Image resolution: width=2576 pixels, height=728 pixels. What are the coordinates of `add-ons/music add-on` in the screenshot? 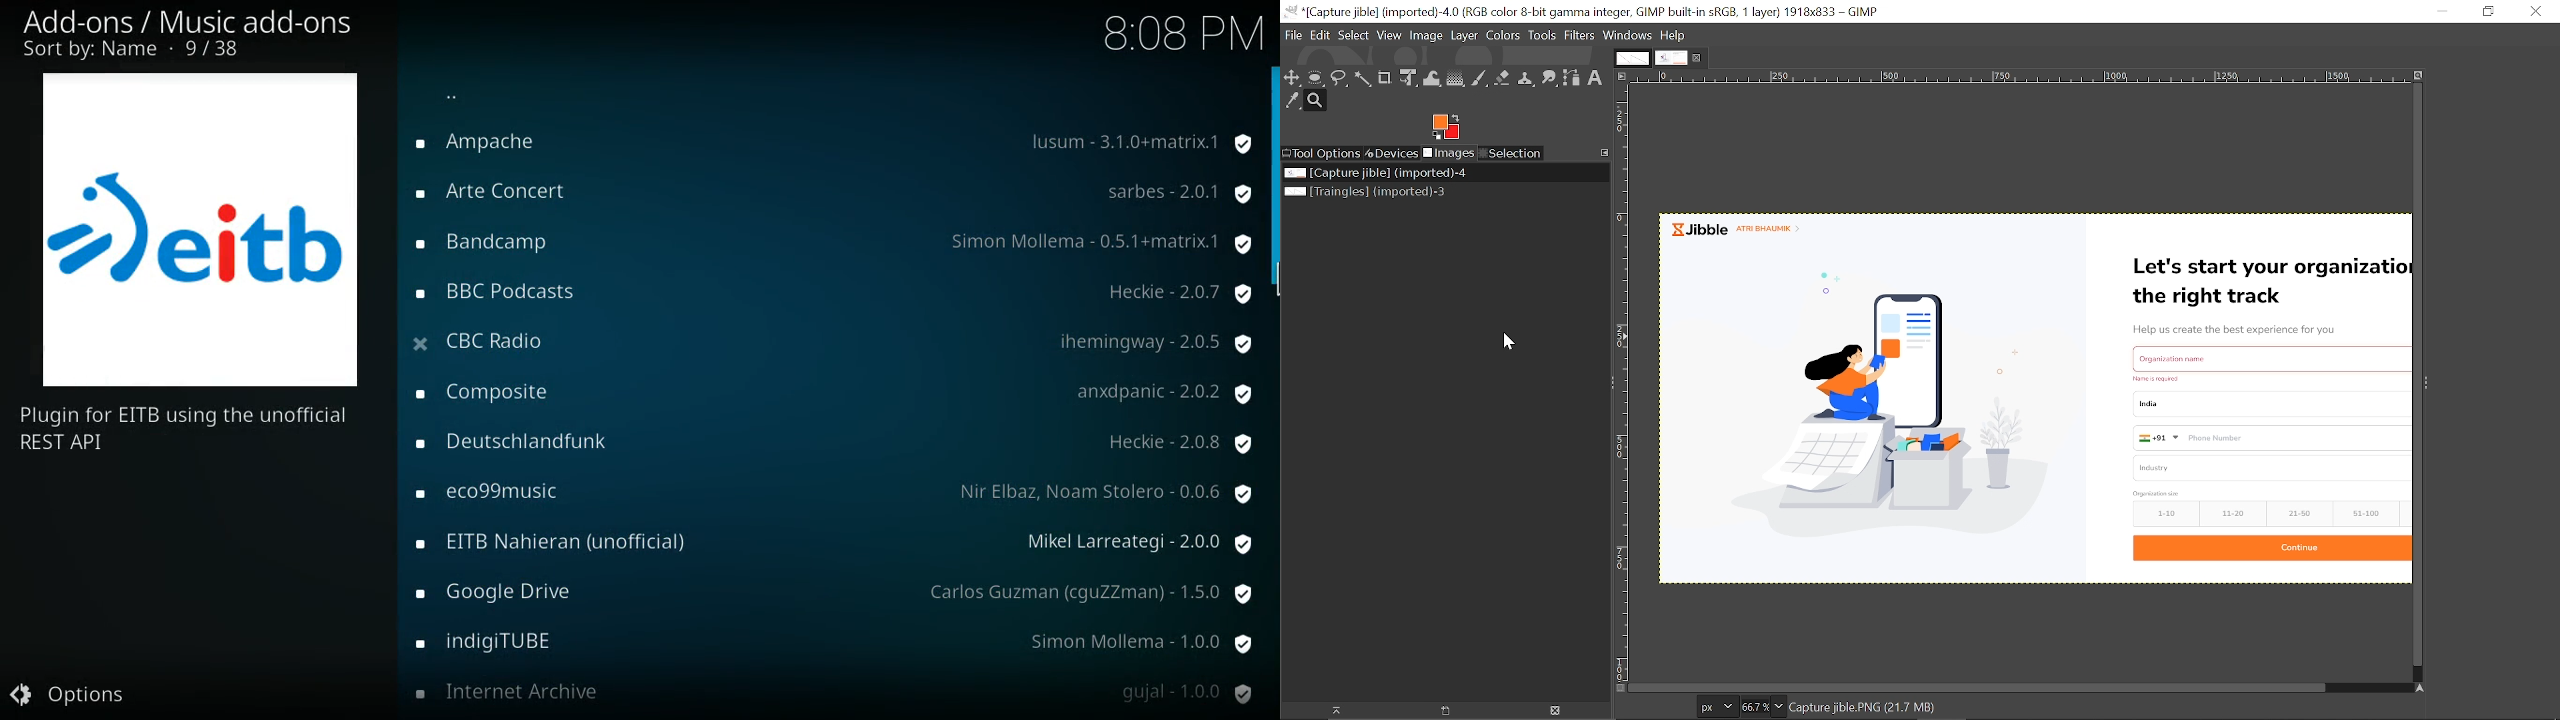 It's located at (195, 22).